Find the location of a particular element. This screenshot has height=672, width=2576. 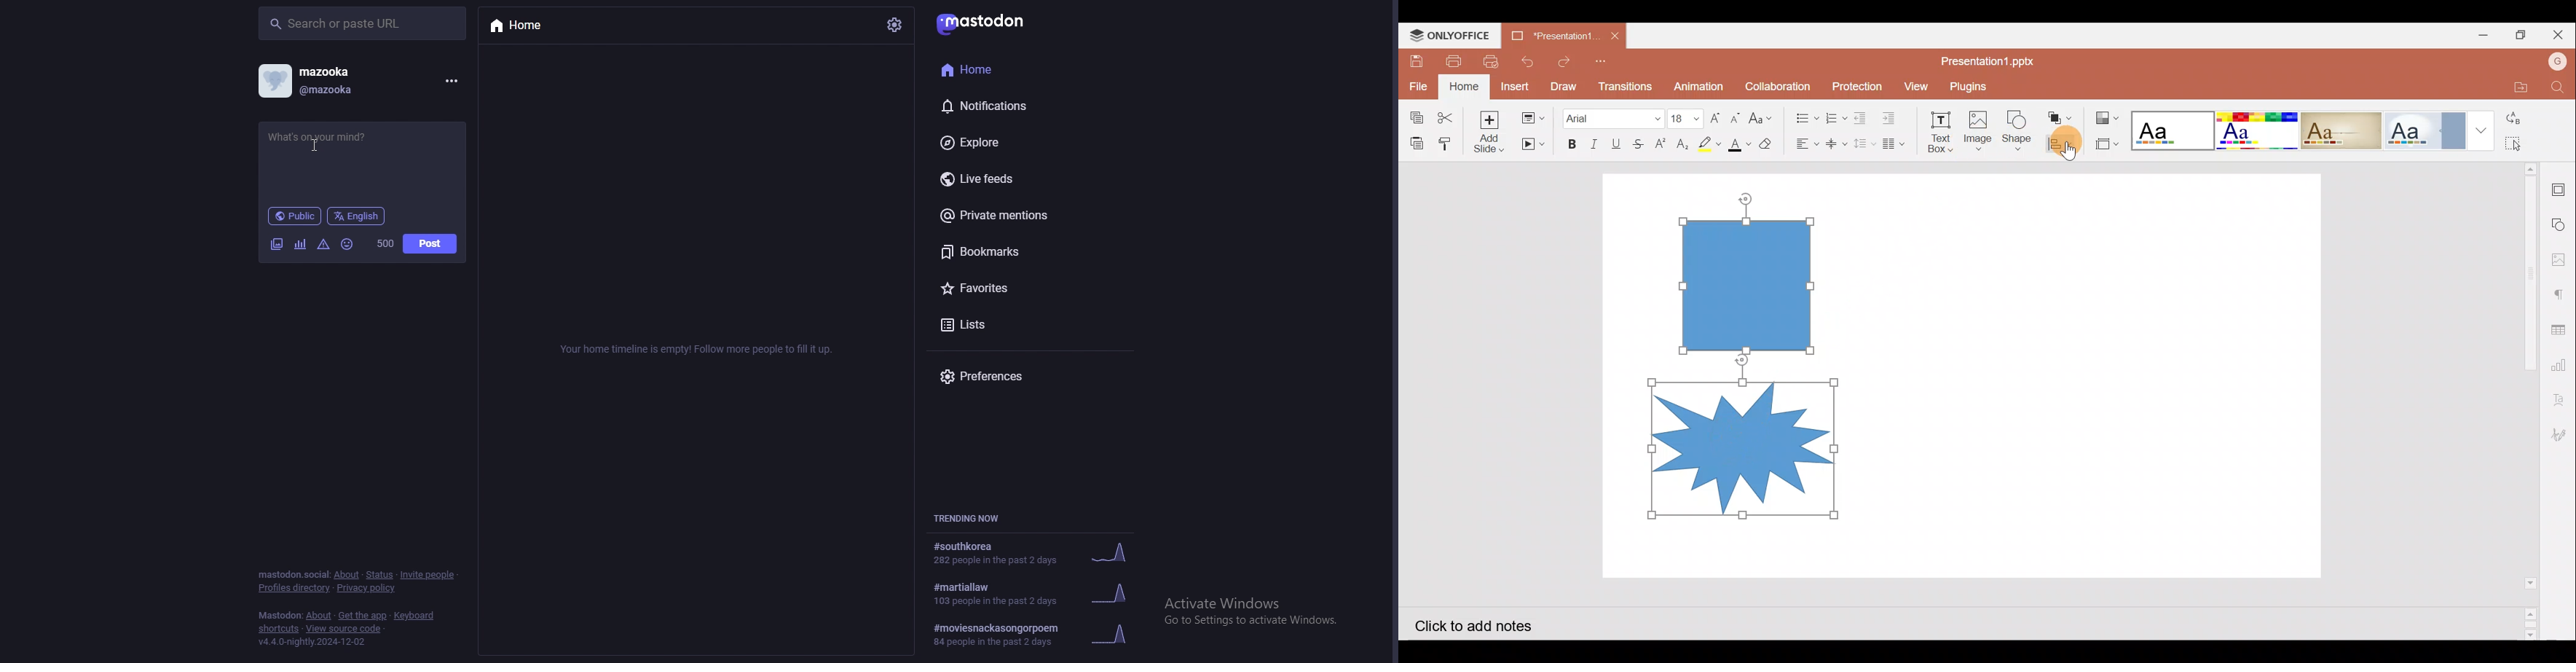

Official is located at coordinates (2429, 130).